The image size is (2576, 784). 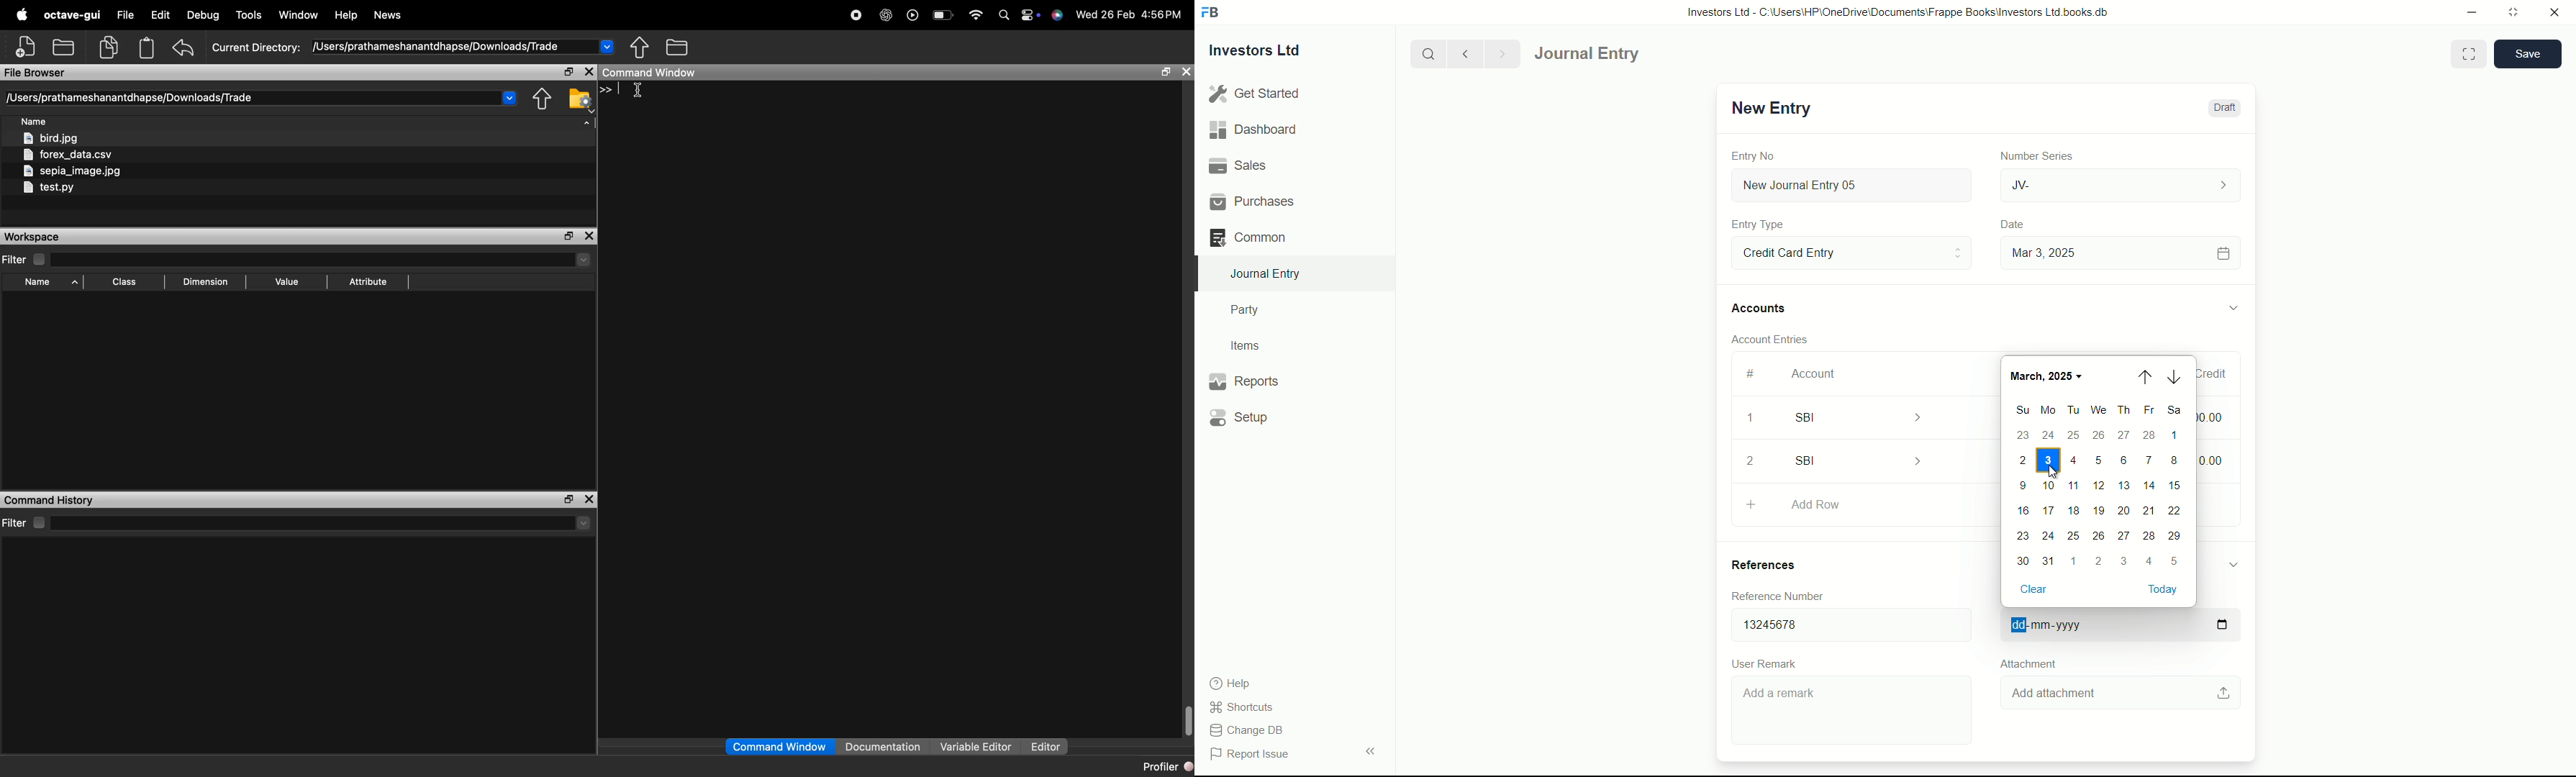 I want to click on drop-down , so click(x=583, y=523).